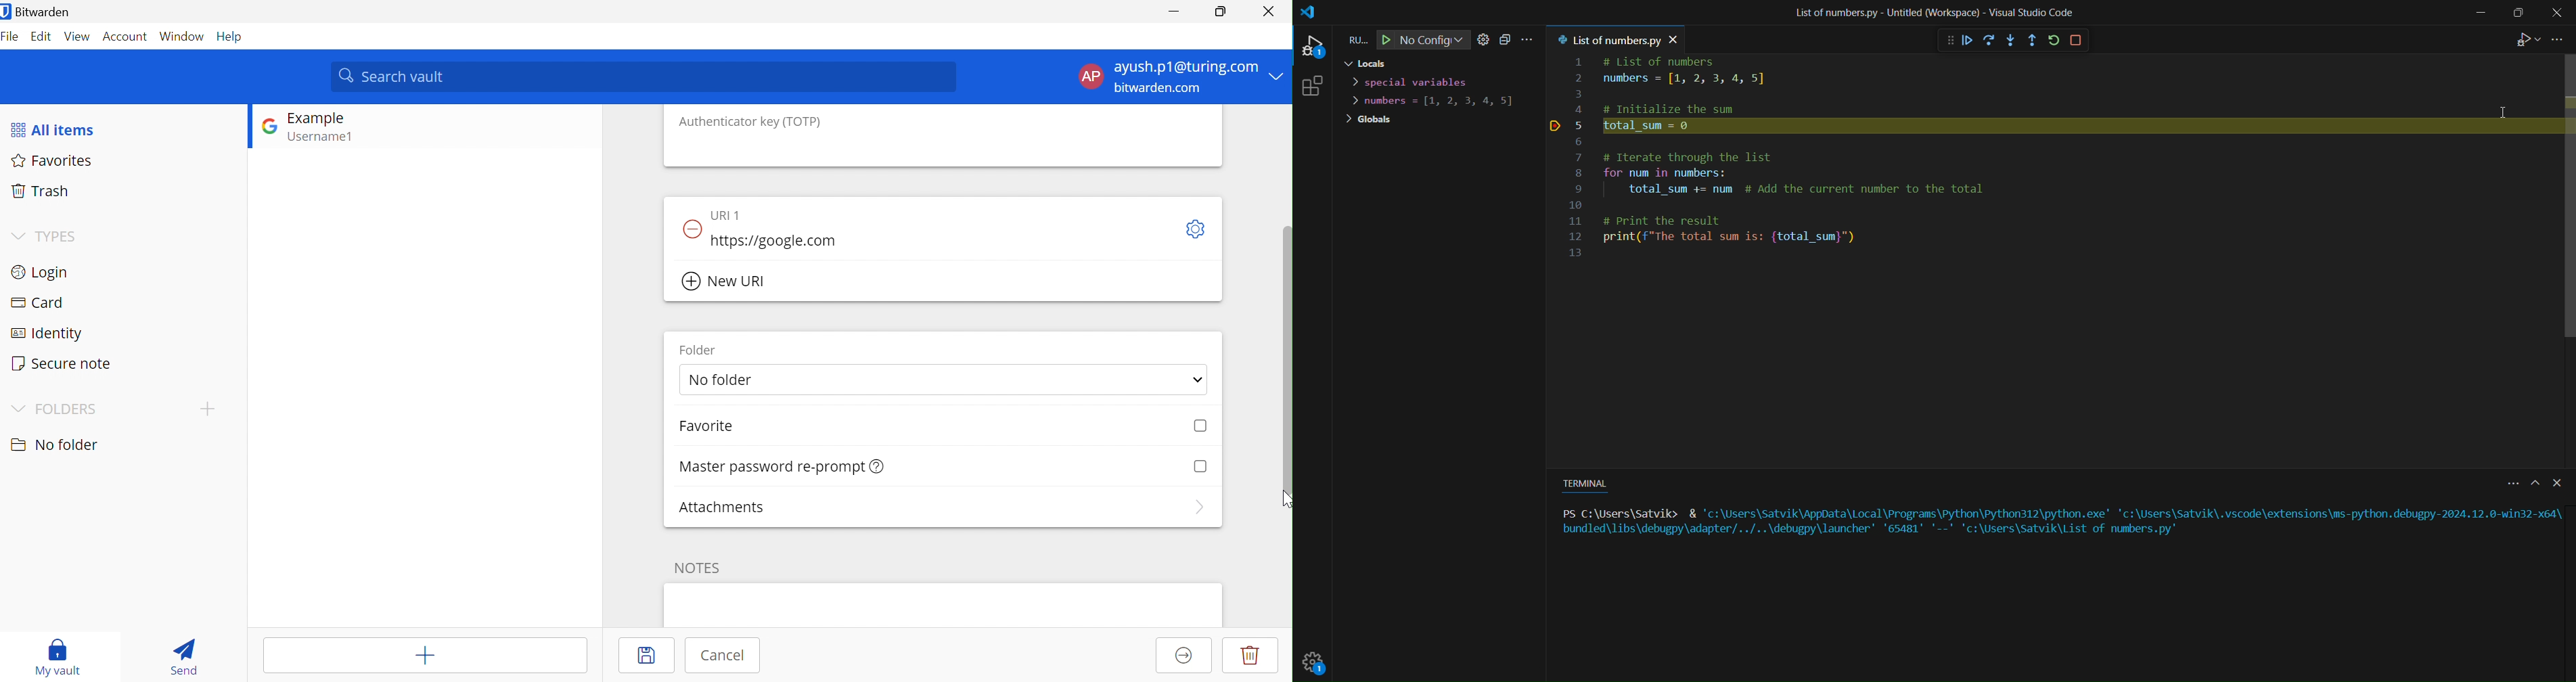  I want to click on more, so click(2507, 485).